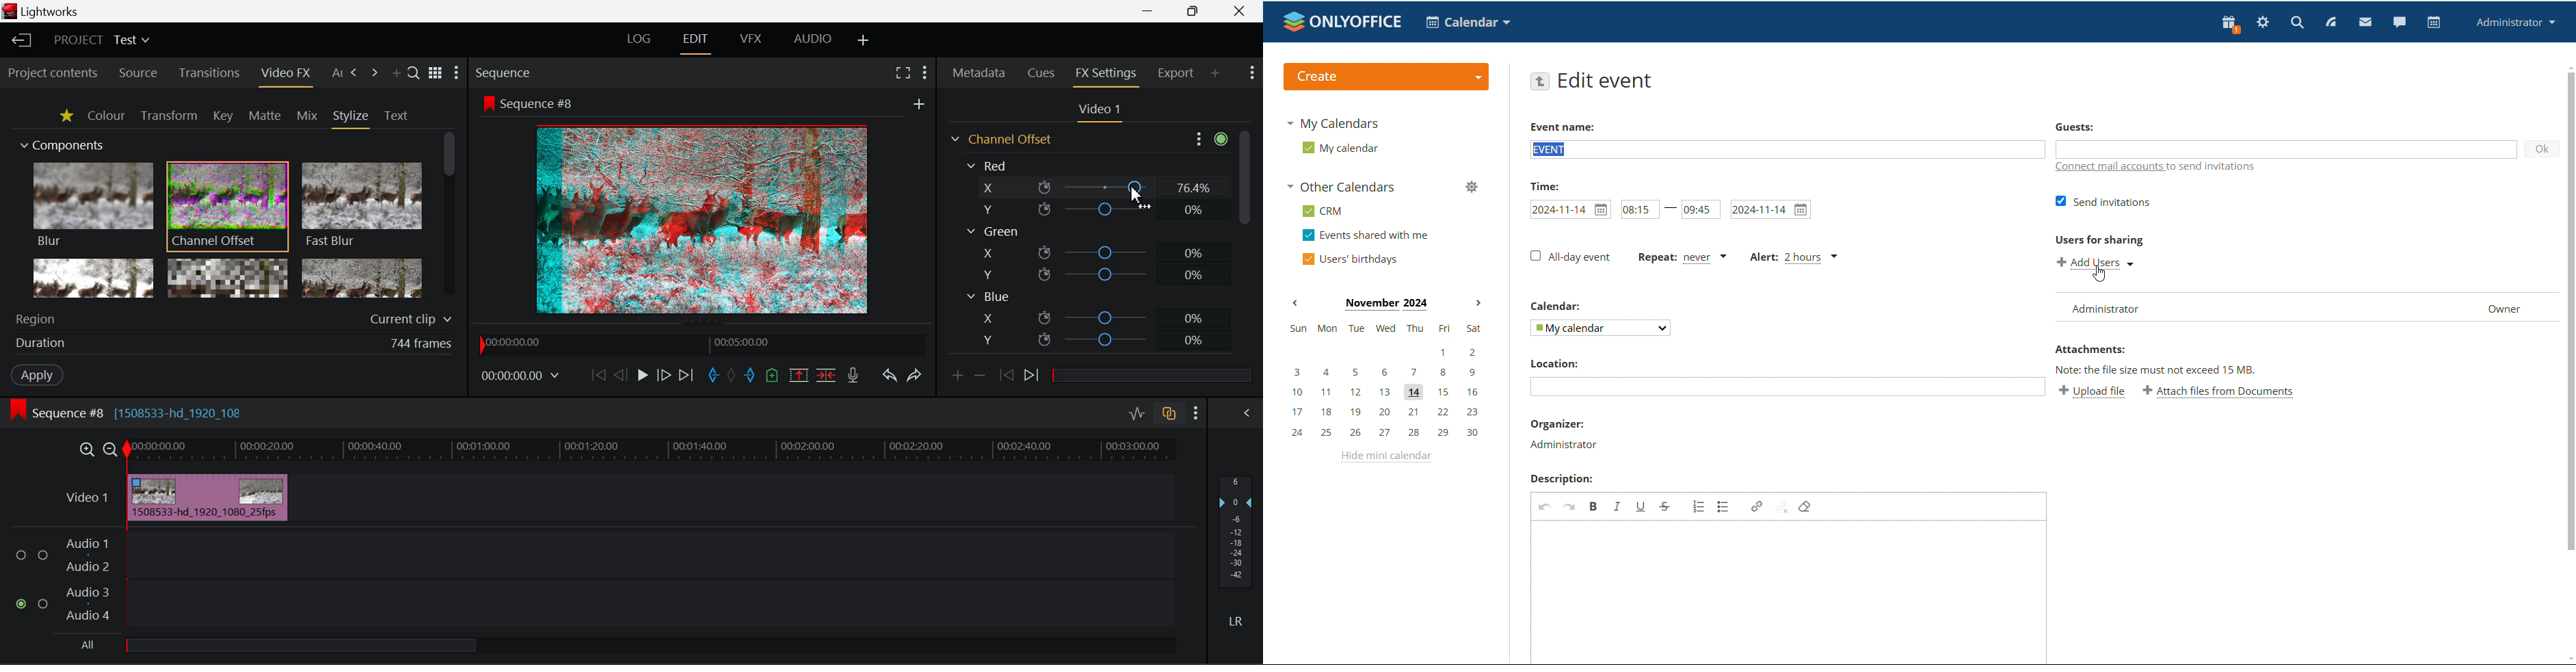  I want to click on Toggle between title and list view, so click(435, 70).